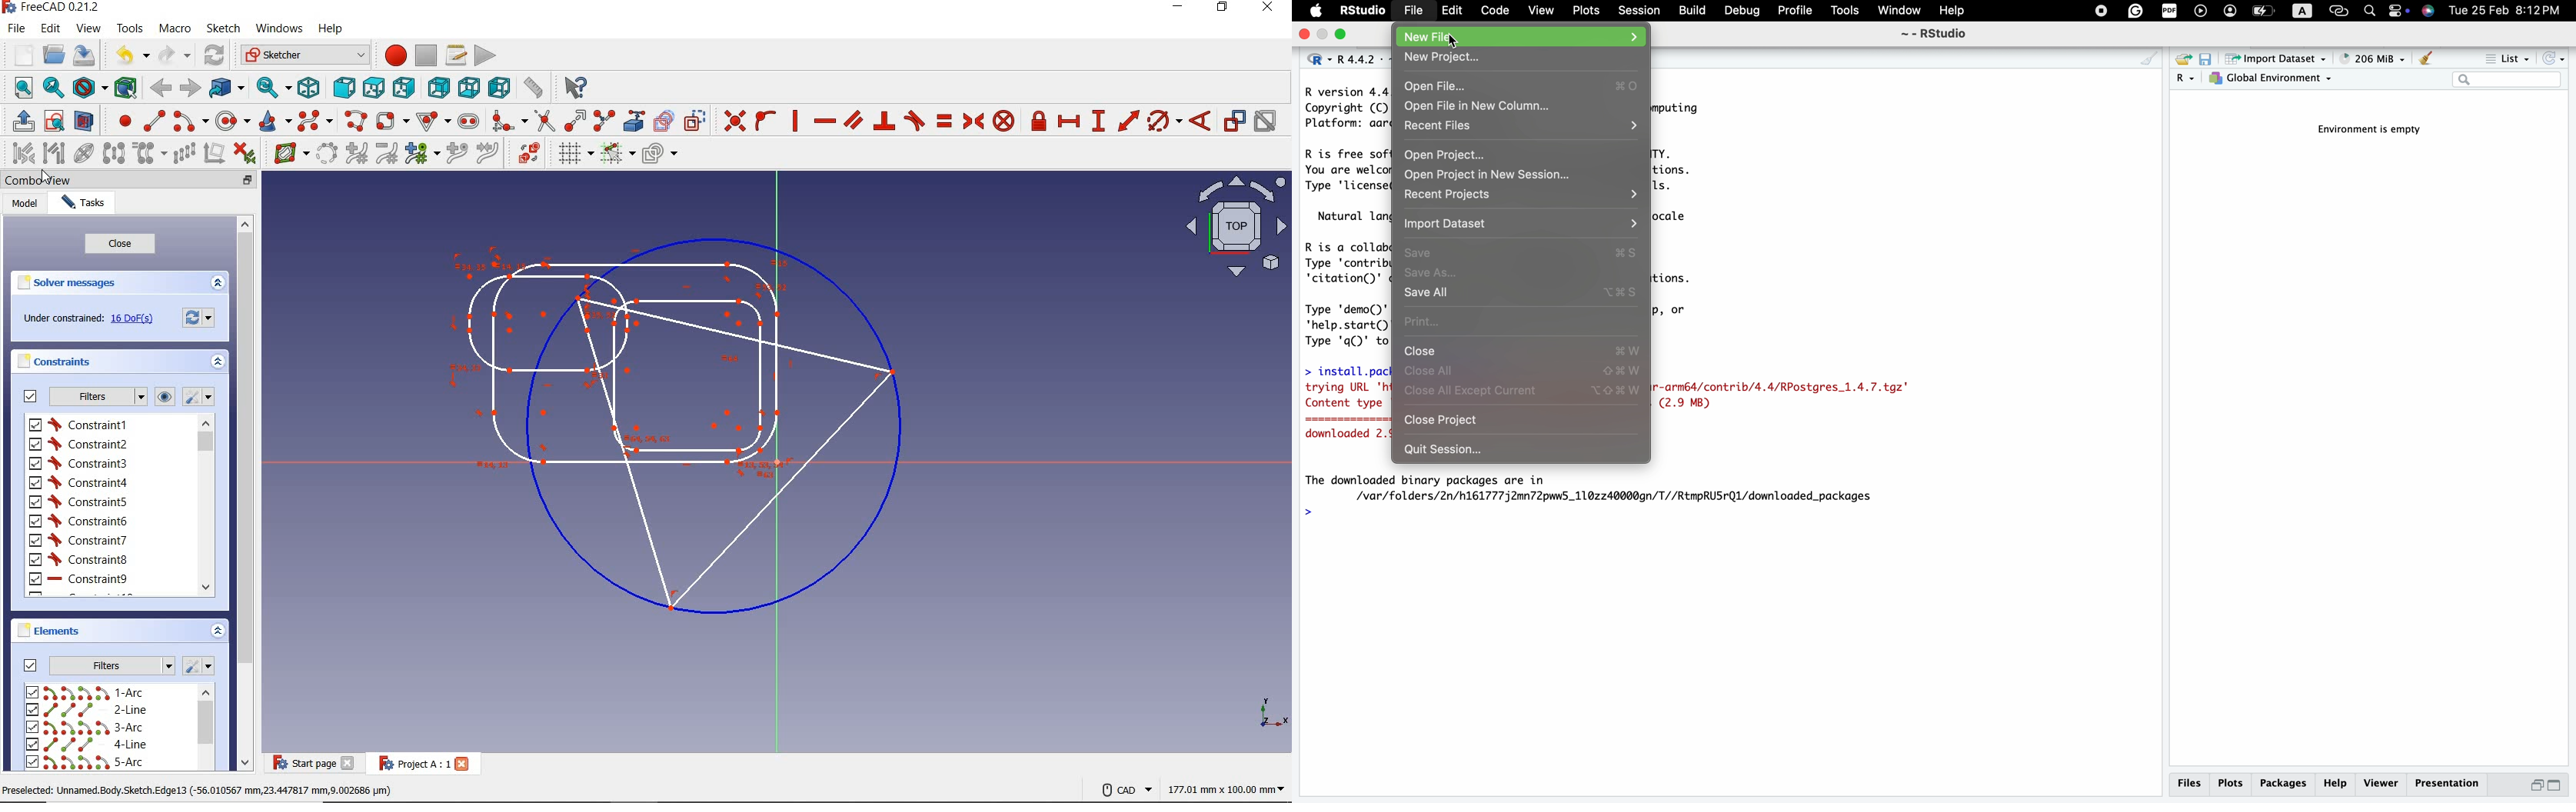 This screenshot has height=812, width=2576. Describe the element at coordinates (1741, 10) in the screenshot. I see `debug` at that location.